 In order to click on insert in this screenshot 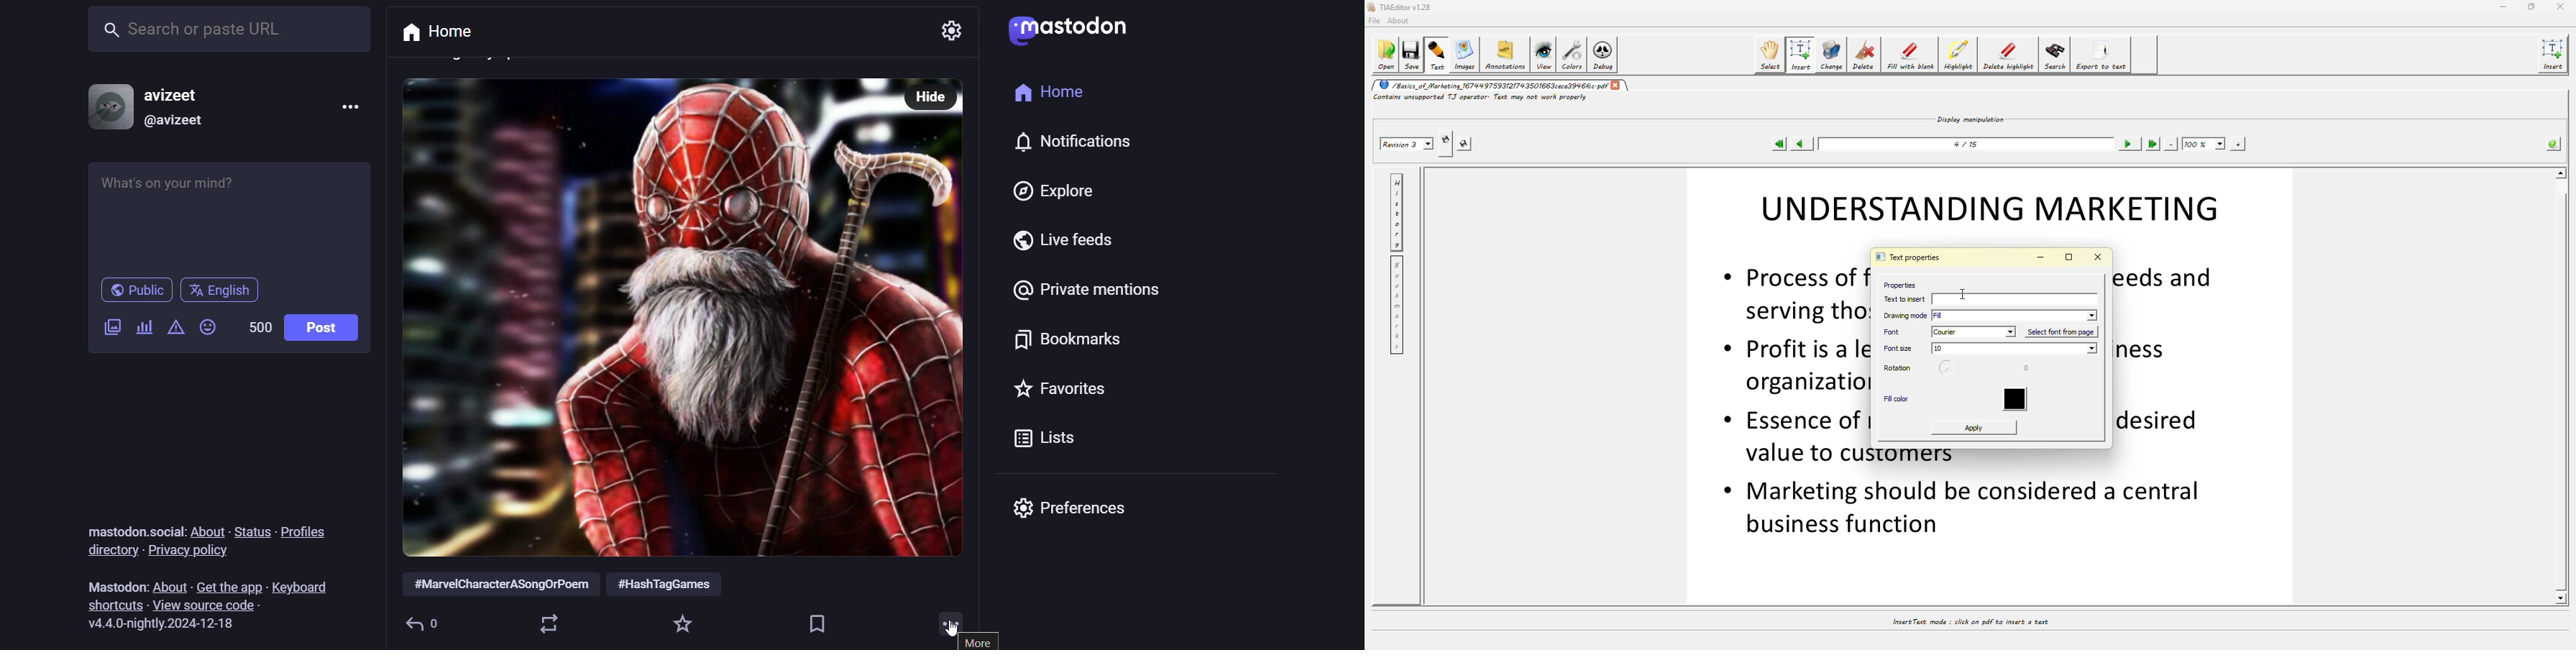, I will do `click(2555, 55)`.